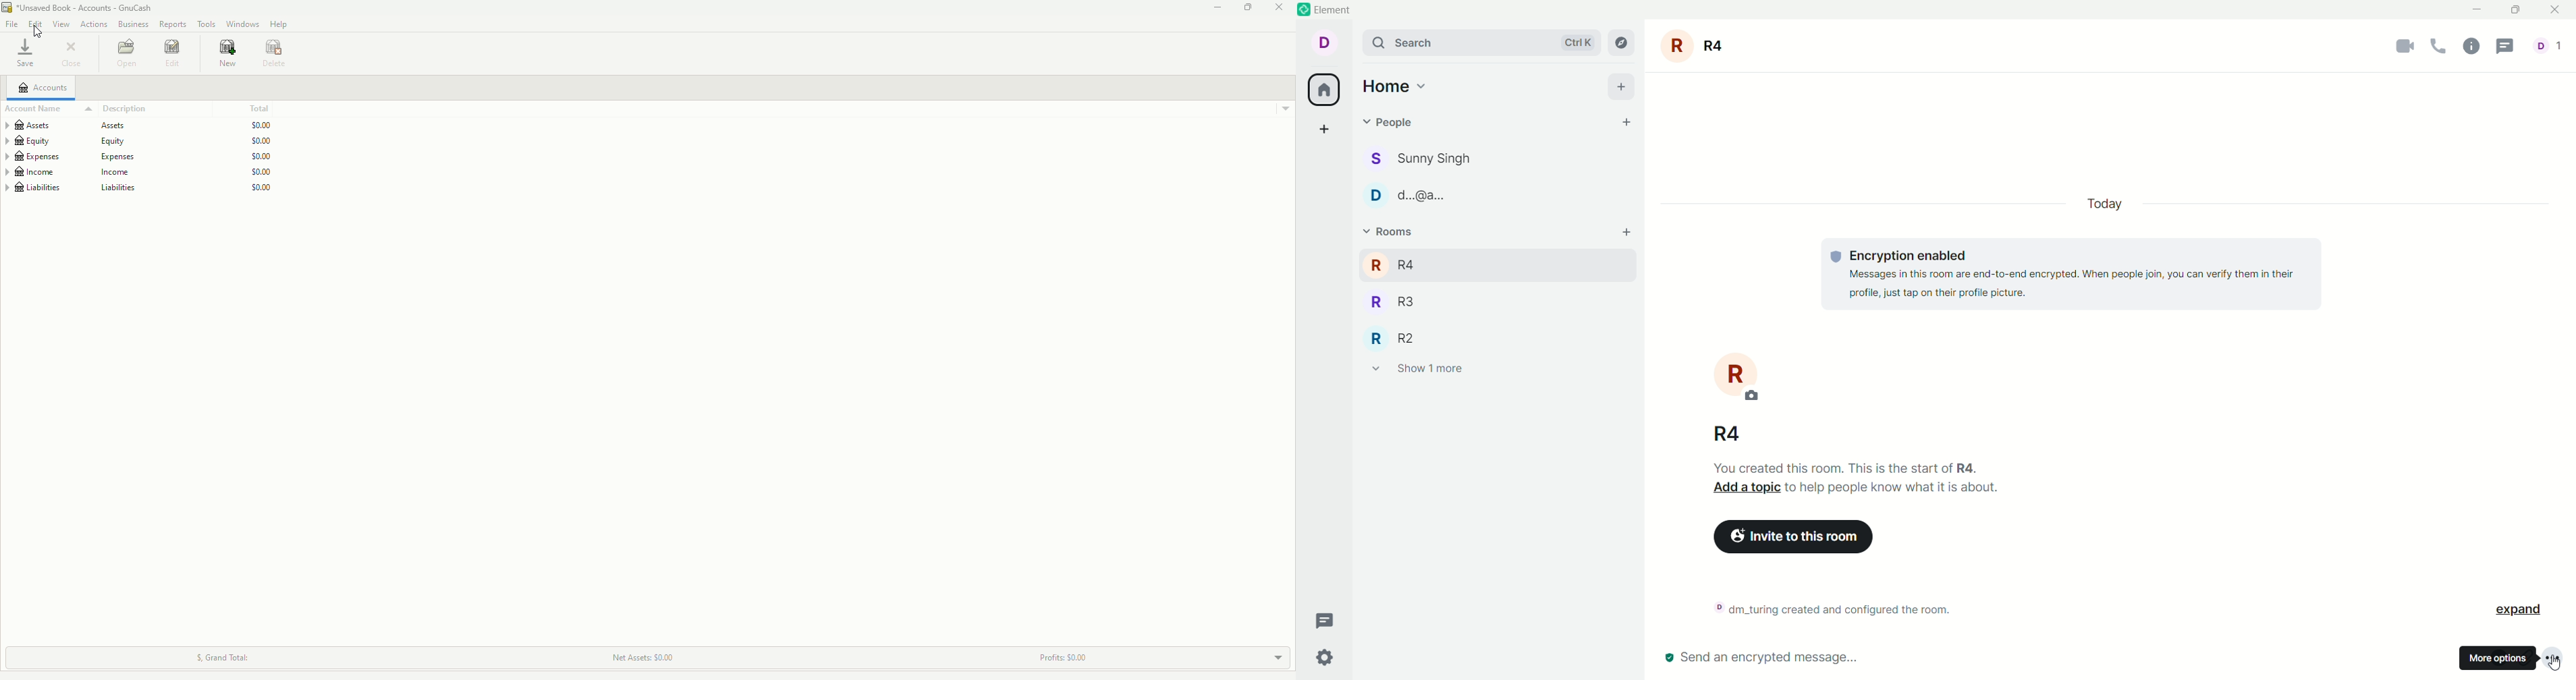  What do you see at coordinates (645, 657) in the screenshot?
I see `Net Assets` at bounding box center [645, 657].